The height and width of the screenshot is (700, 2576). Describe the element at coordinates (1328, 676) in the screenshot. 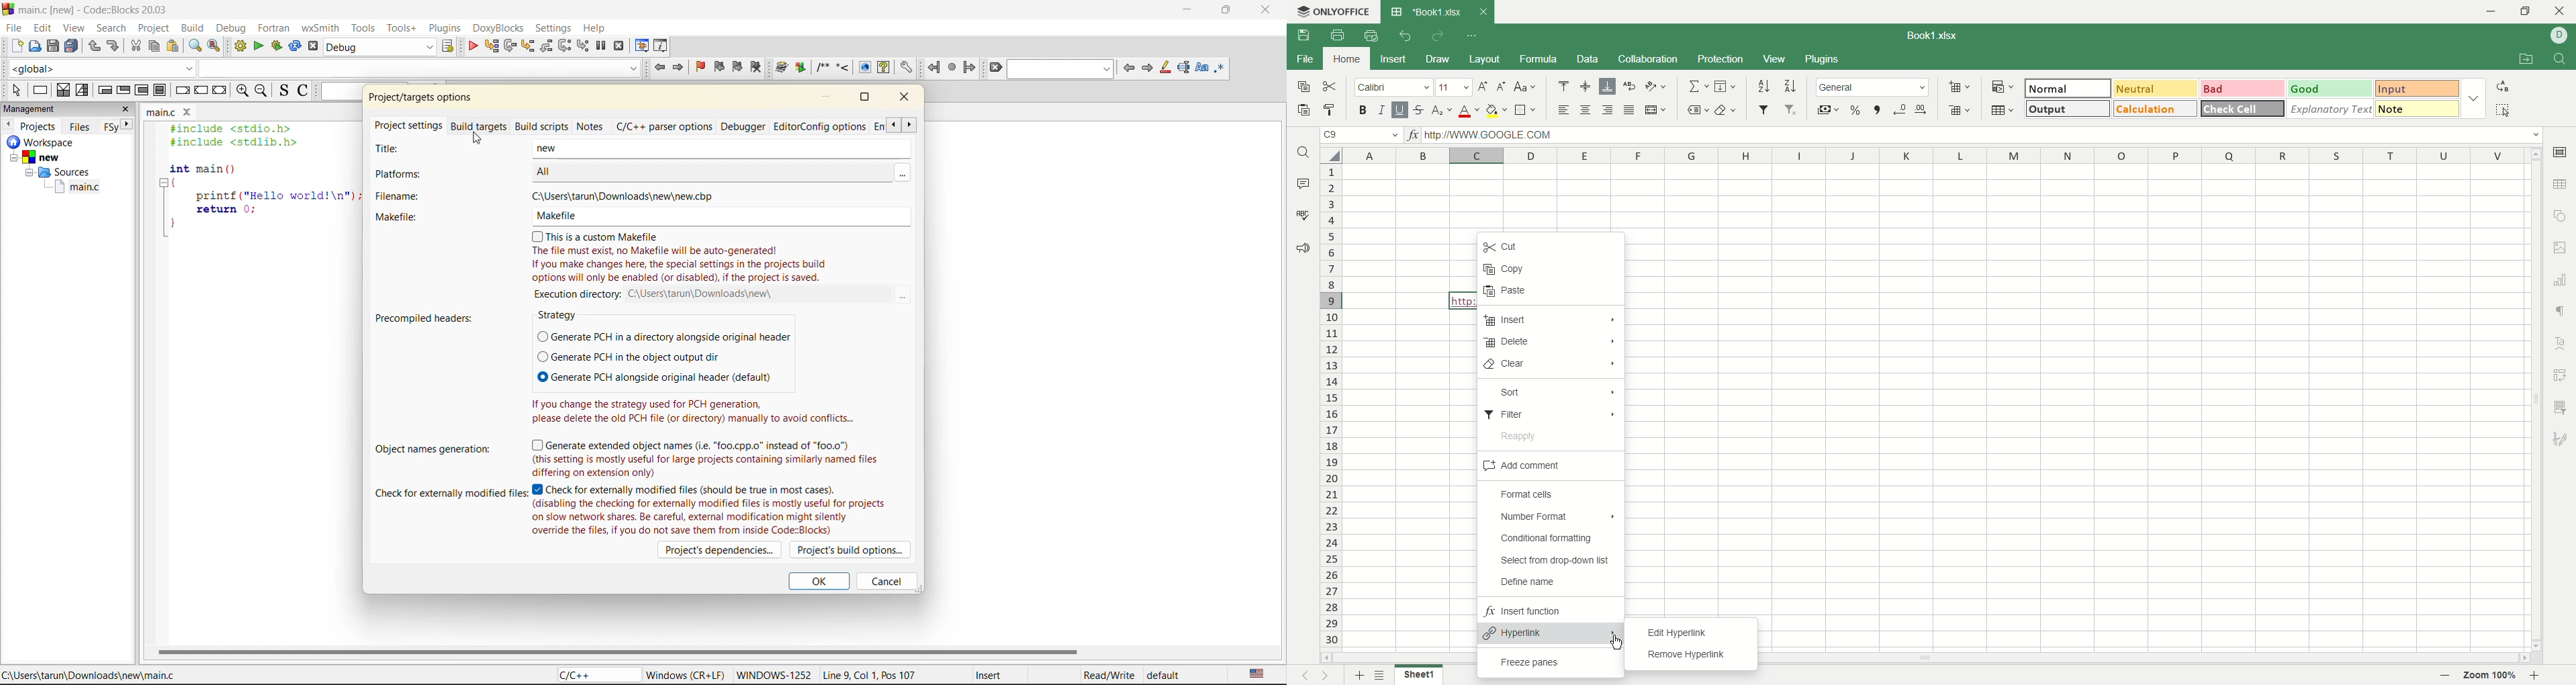

I see `next` at that location.